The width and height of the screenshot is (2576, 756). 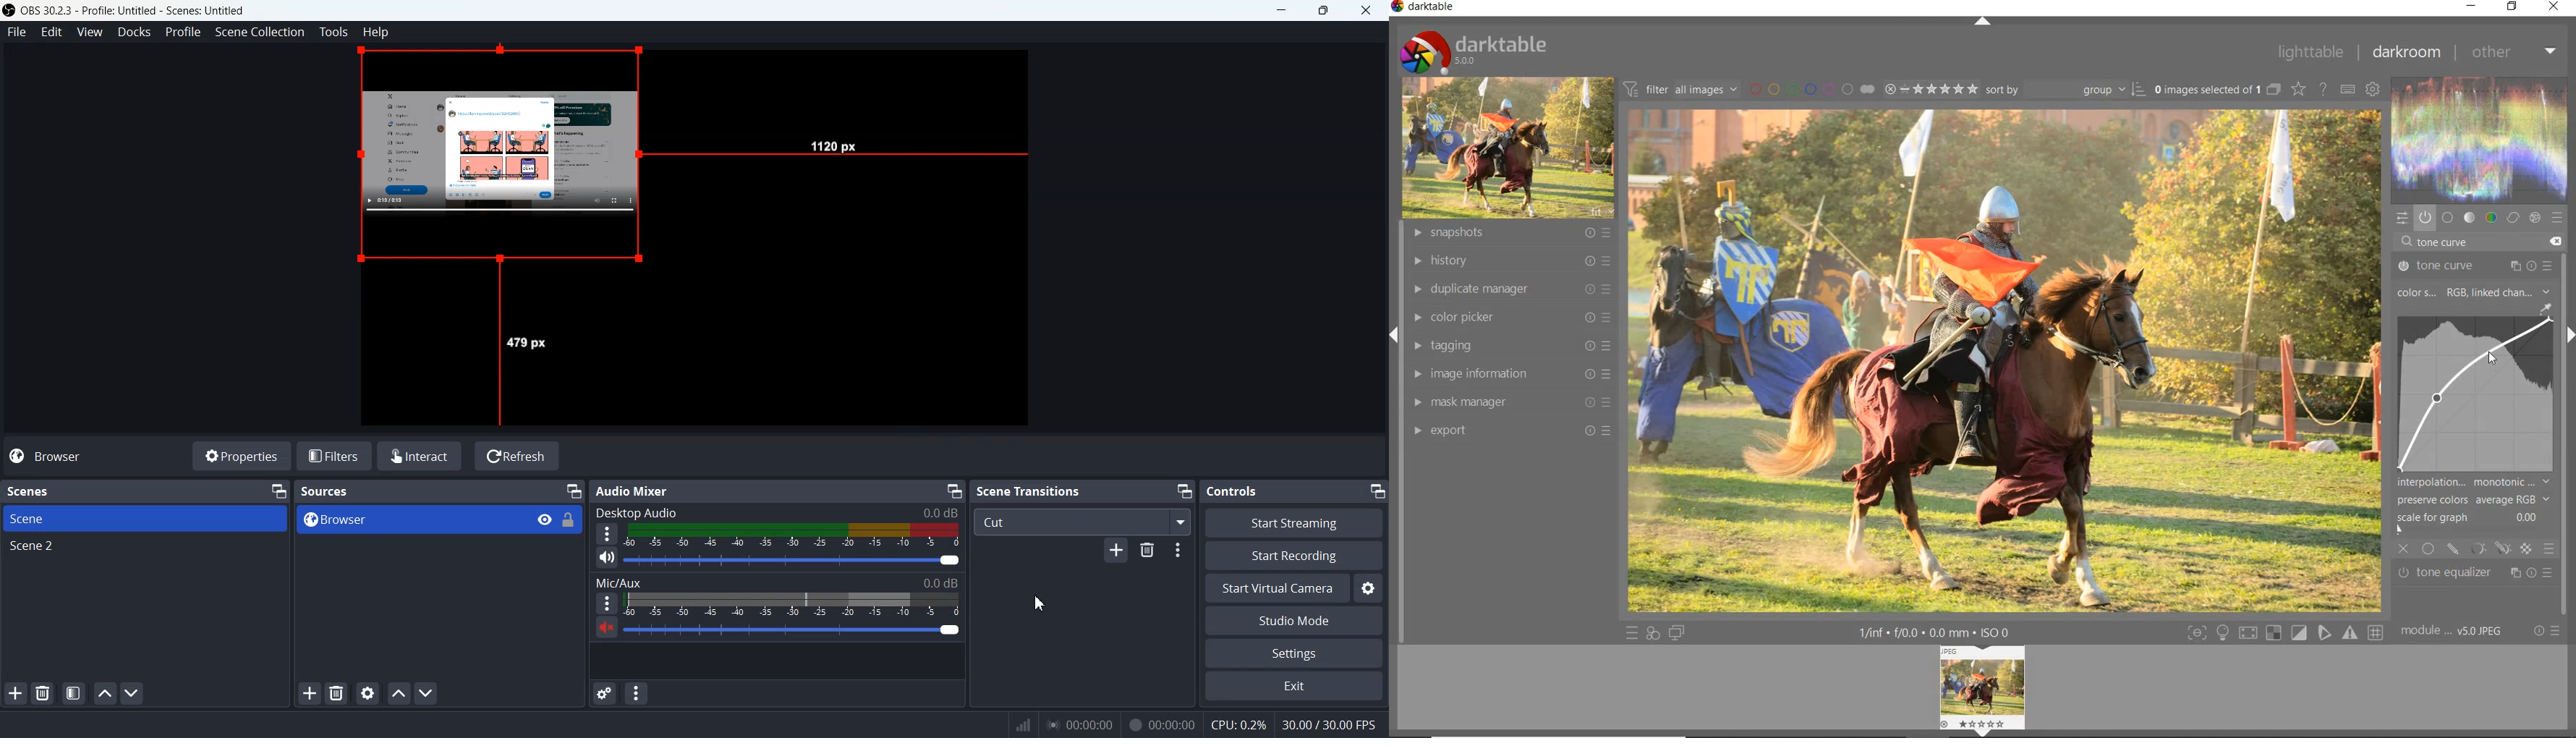 What do you see at coordinates (2513, 6) in the screenshot?
I see `restore` at bounding box center [2513, 6].